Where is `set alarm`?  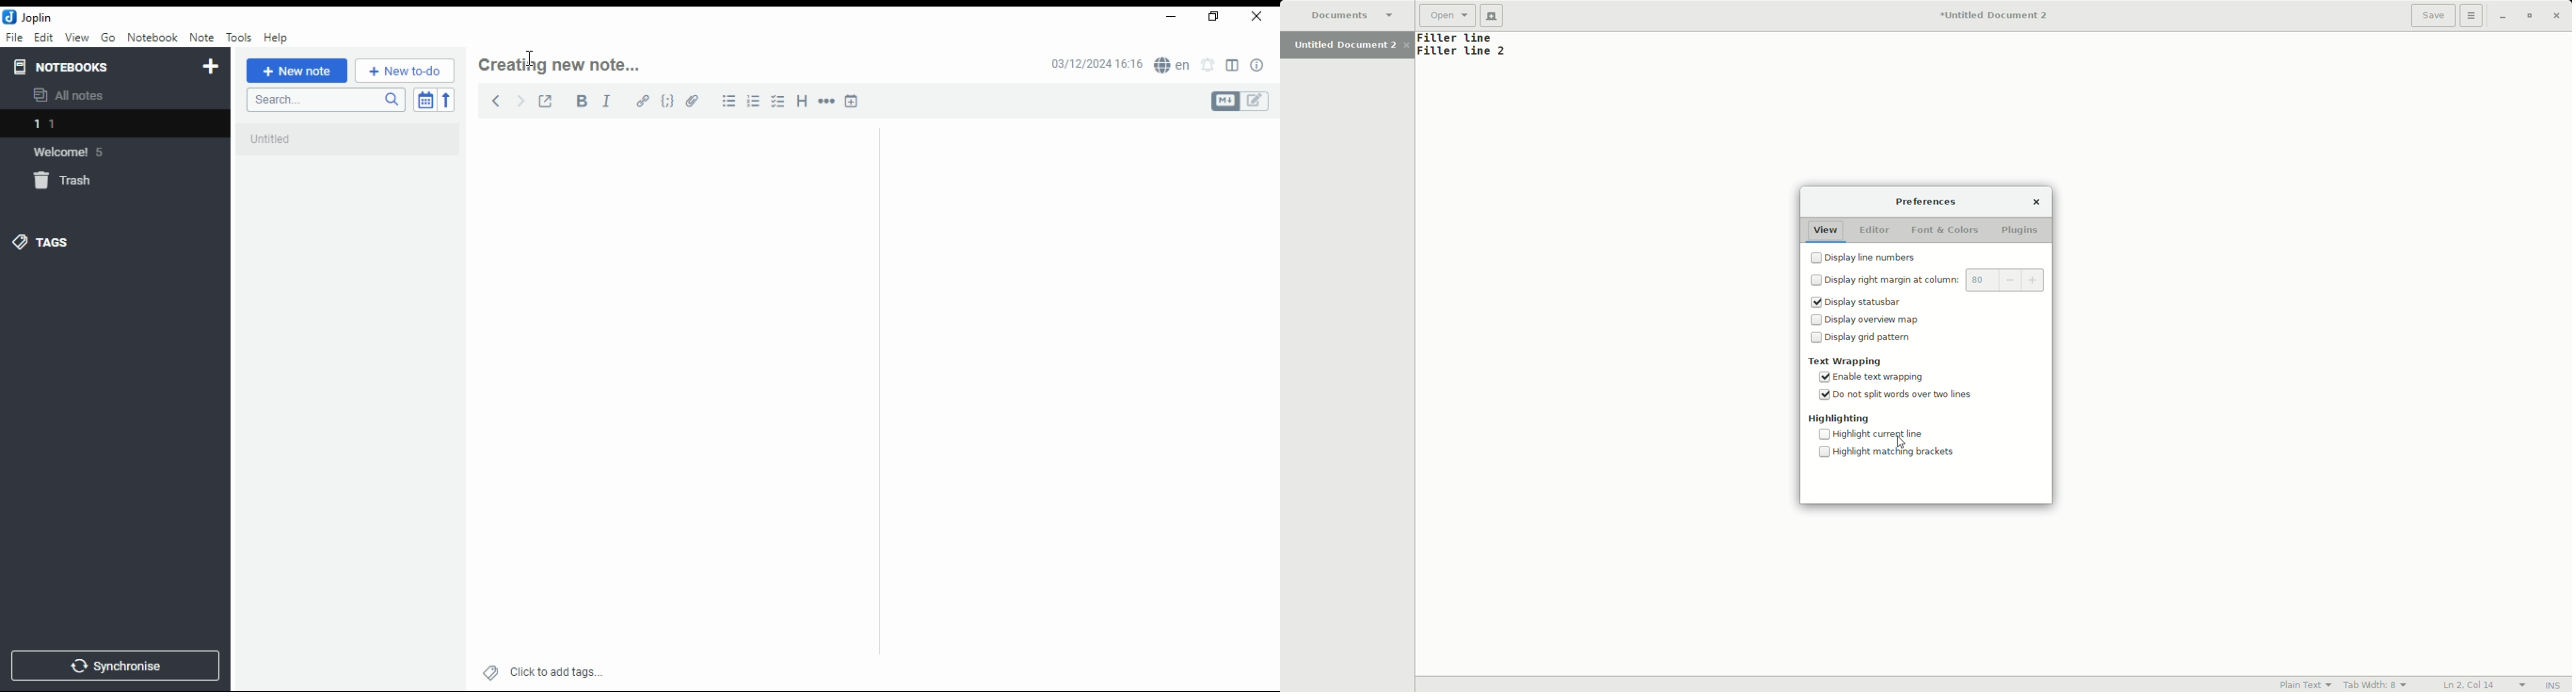 set alarm is located at coordinates (1209, 65).